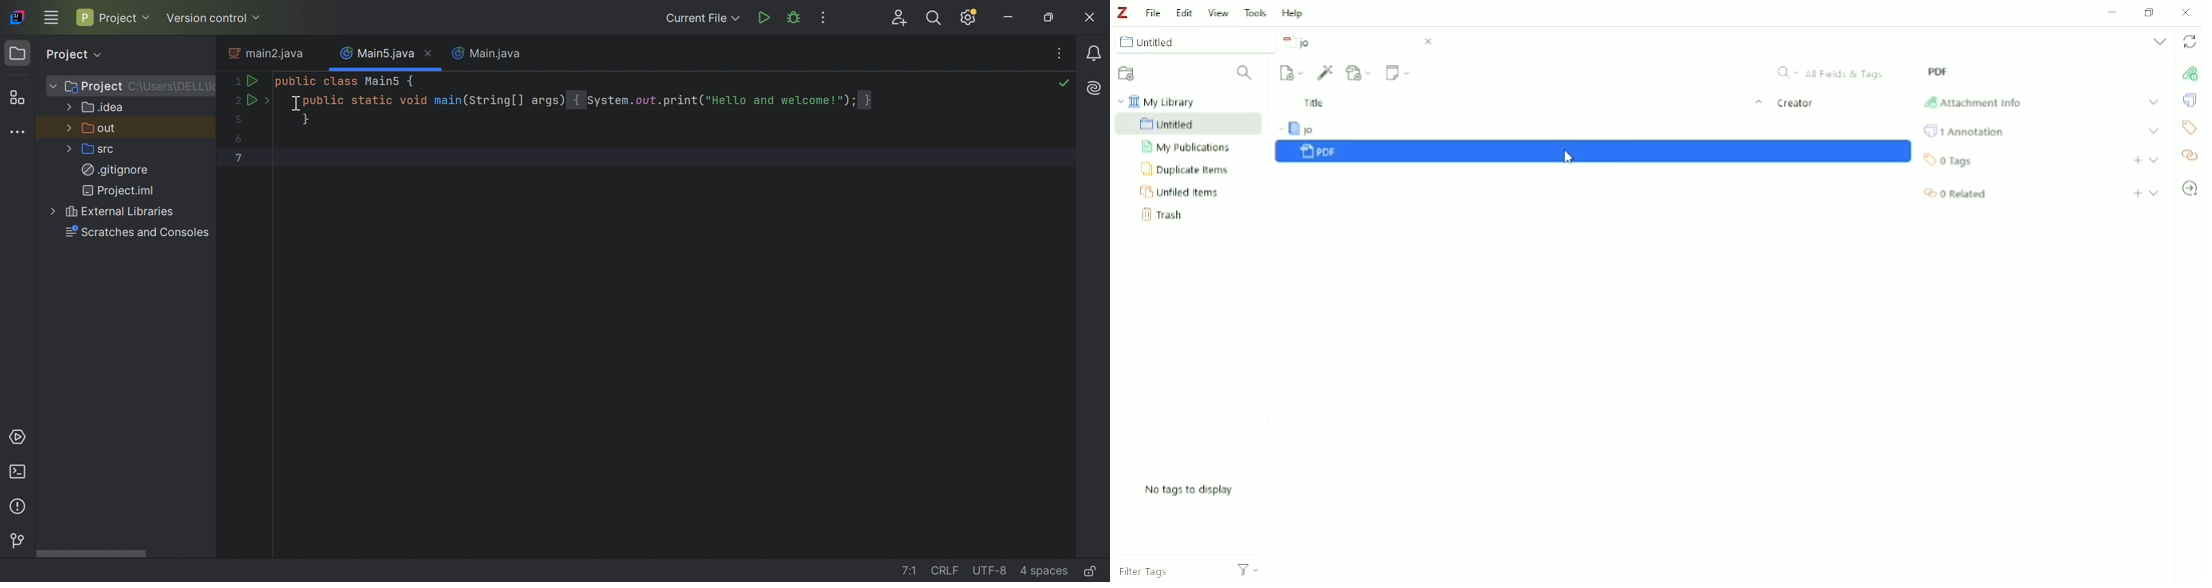 This screenshot has height=588, width=2212. Describe the element at coordinates (1188, 490) in the screenshot. I see `No tags to display` at that location.